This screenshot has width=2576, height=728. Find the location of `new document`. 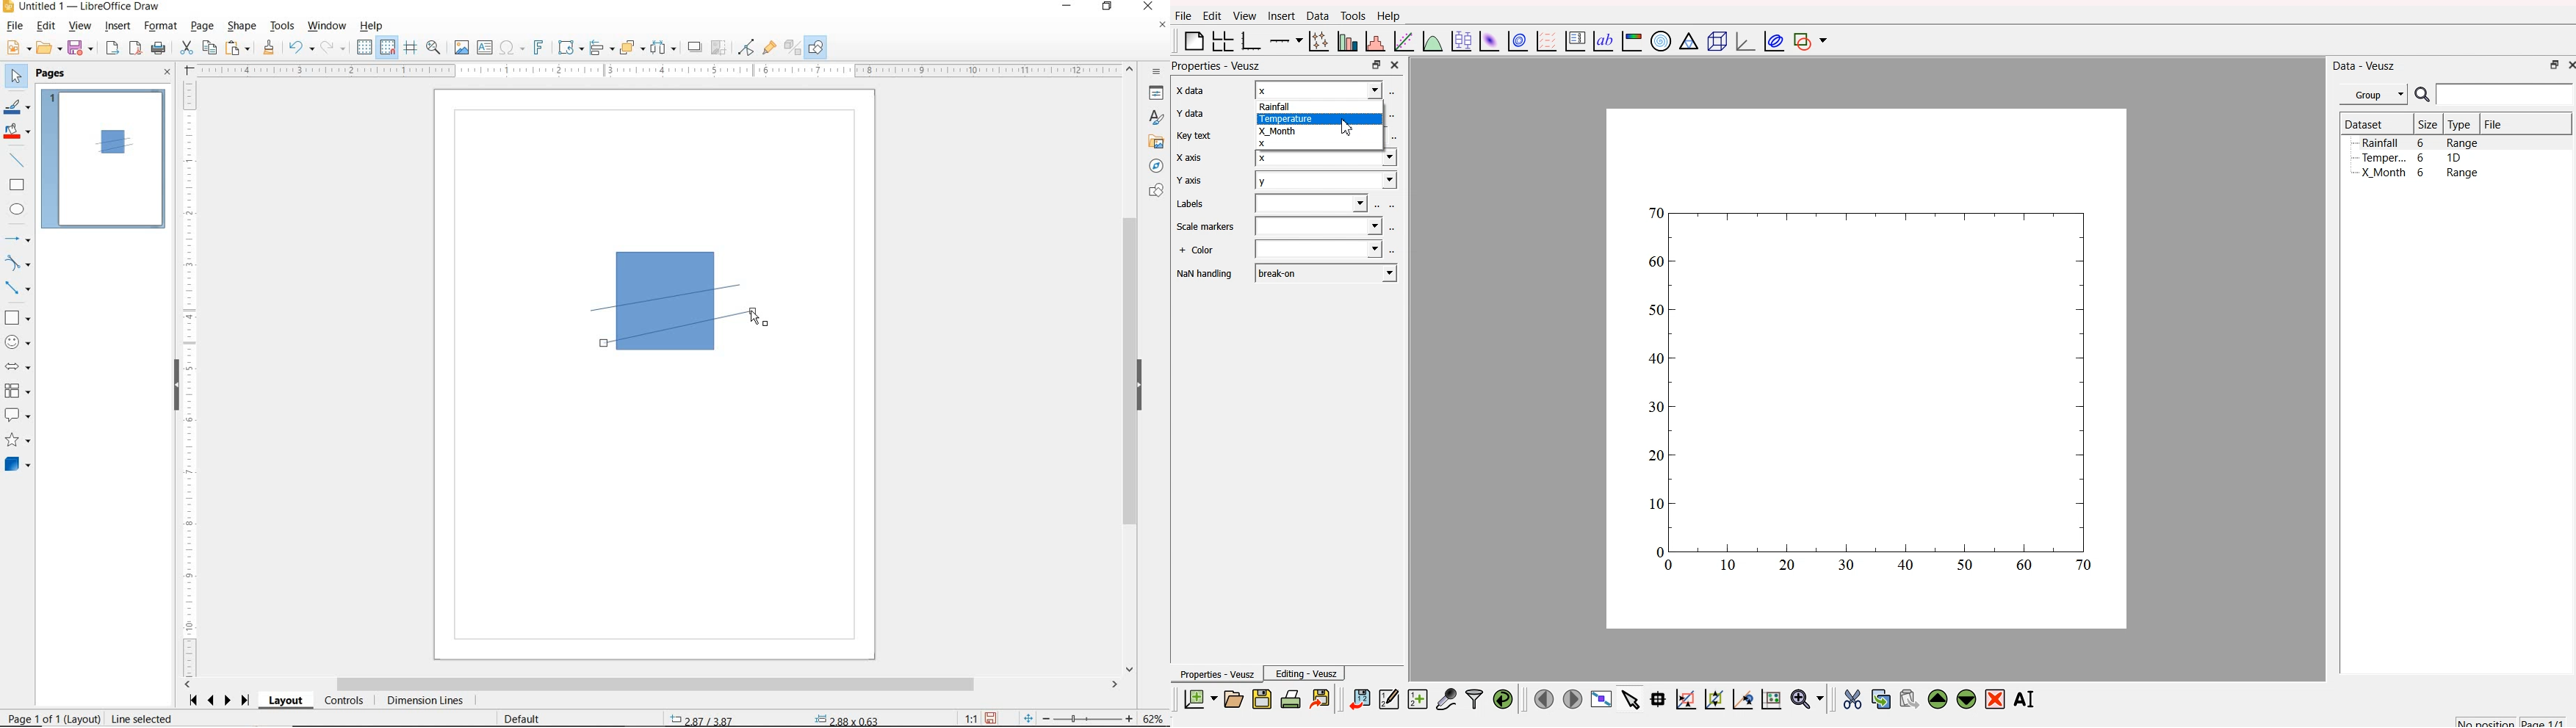

new document is located at coordinates (1199, 700).